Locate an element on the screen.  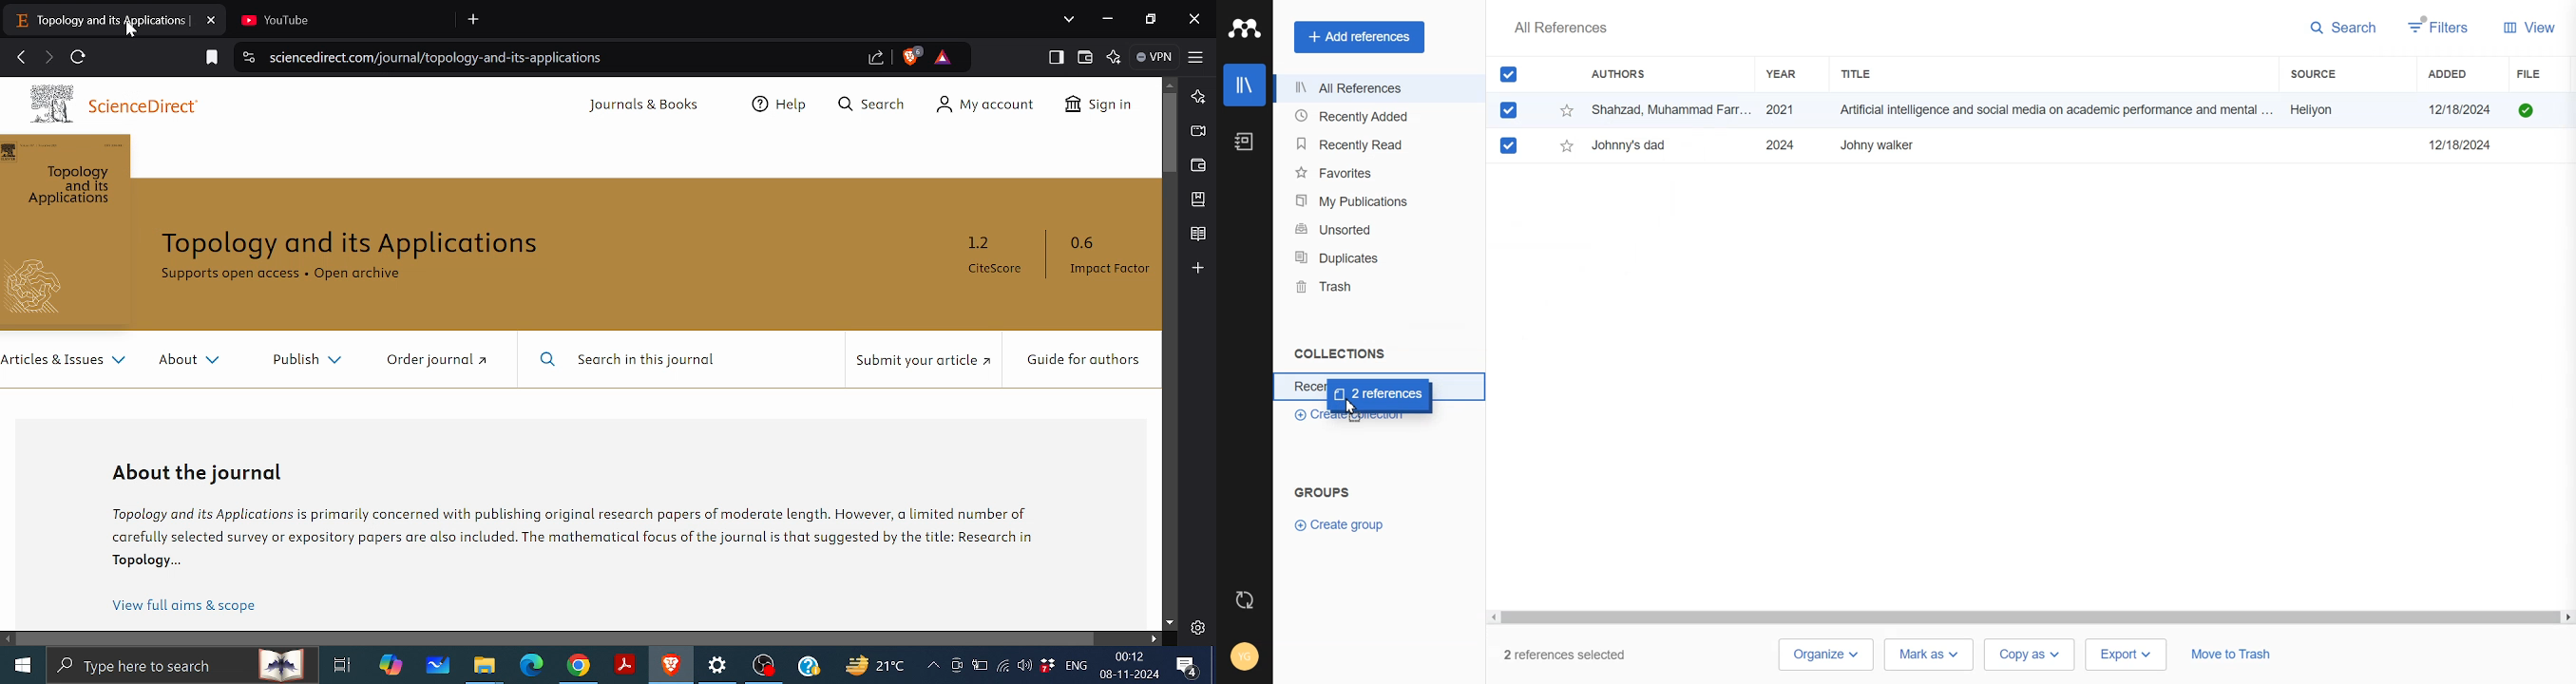
Add new tab is located at coordinates (475, 20).